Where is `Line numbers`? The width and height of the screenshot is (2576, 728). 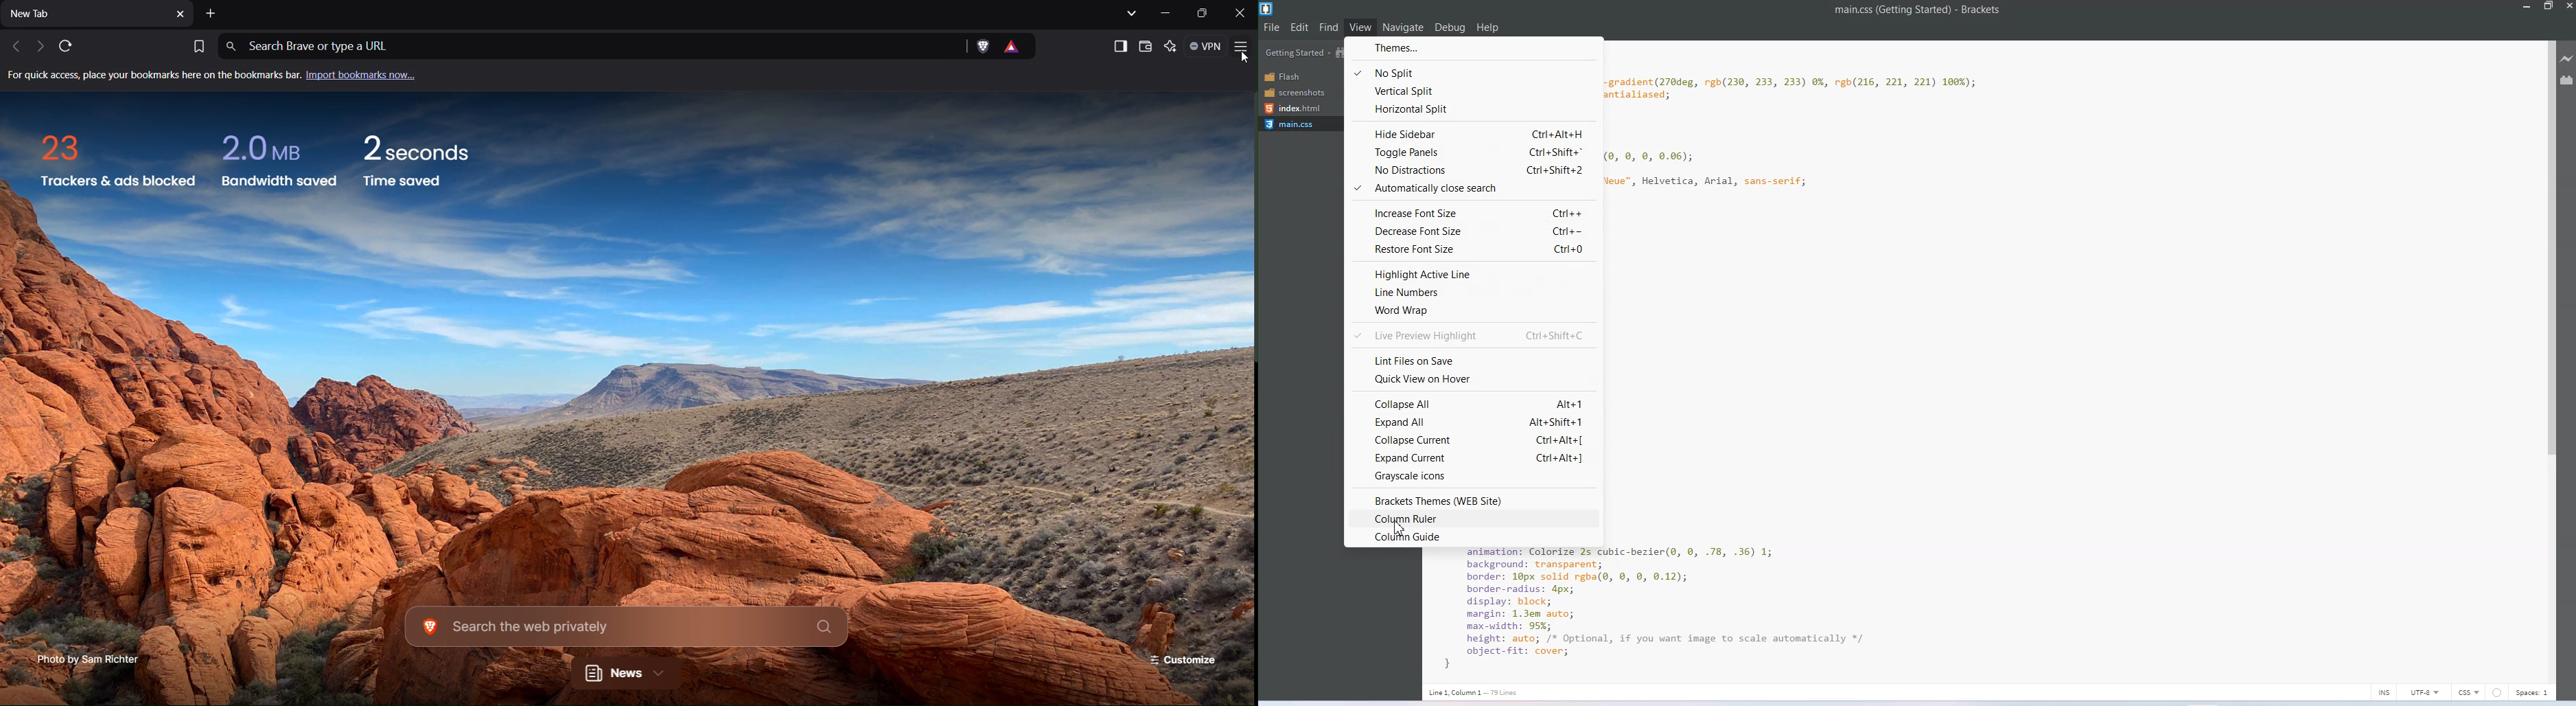
Line numbers is located at coordinates (1474, 292).